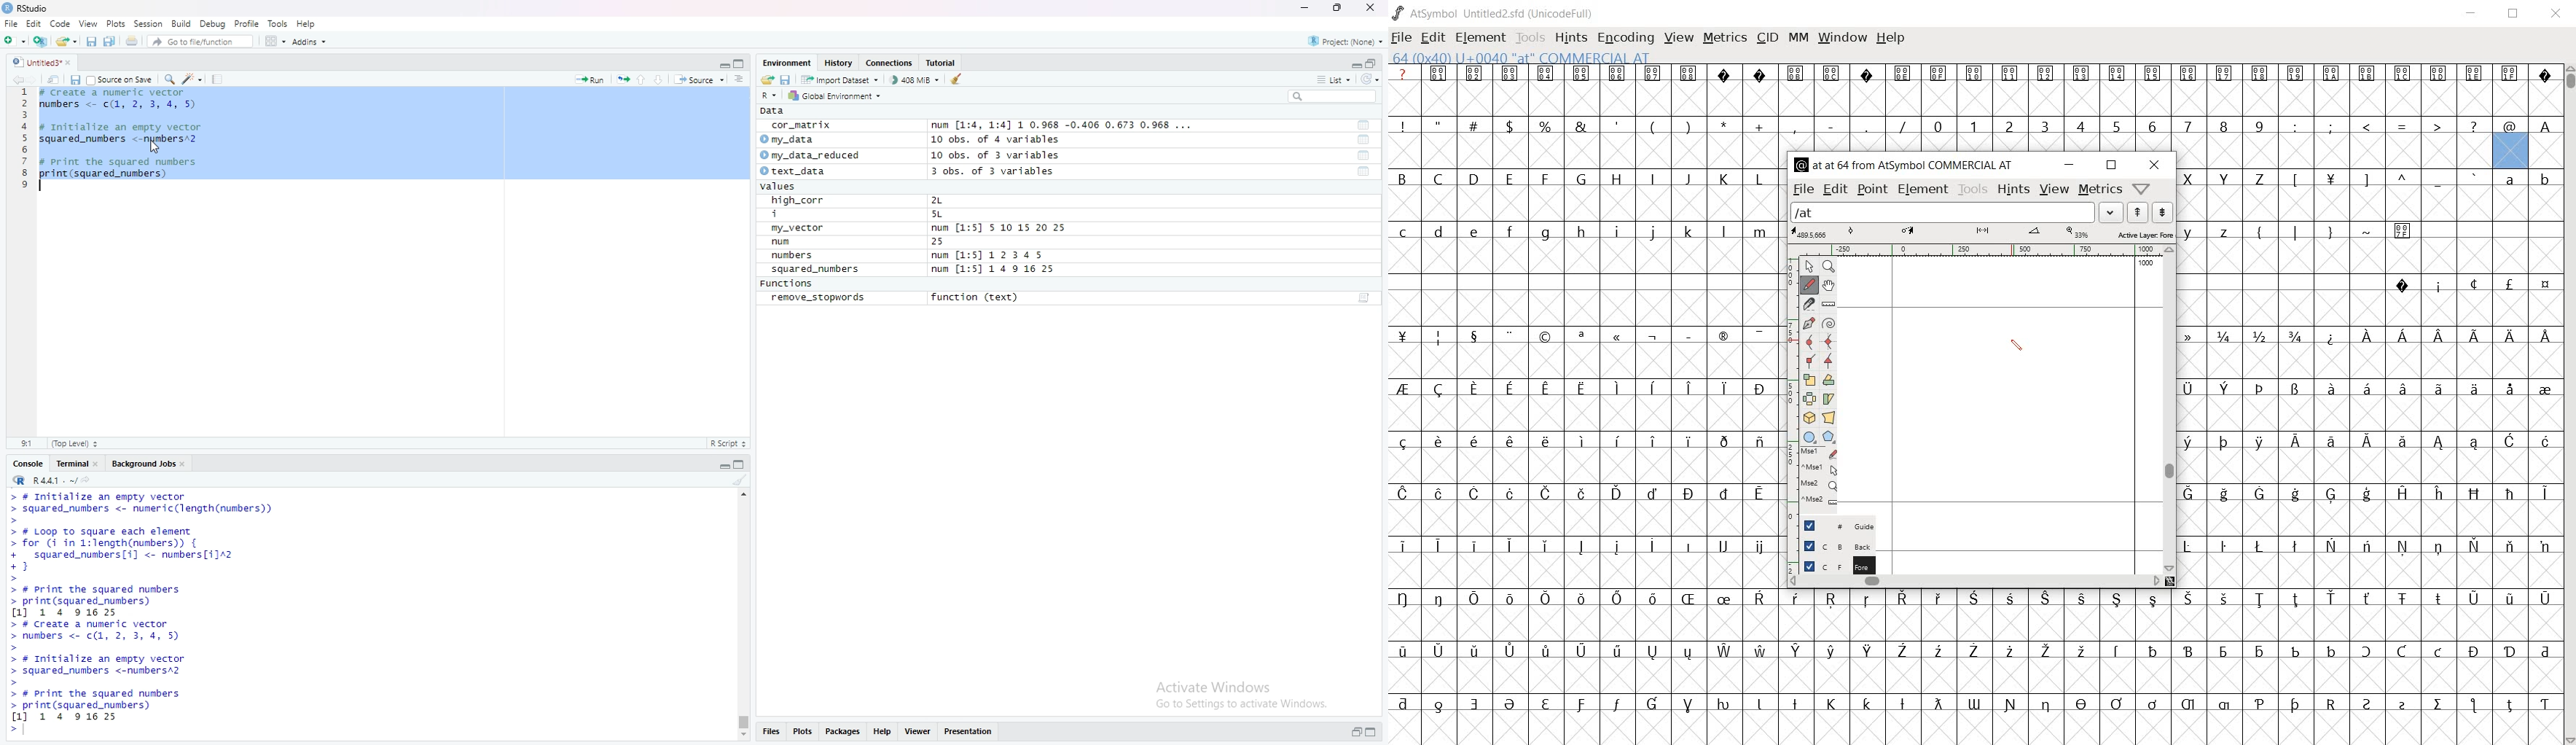 The width and height of the screenshot is (2576, 756). What do you see at coordinates (590, 78) in the screenshot?
I see `Run` at bounding box center [590, 78].